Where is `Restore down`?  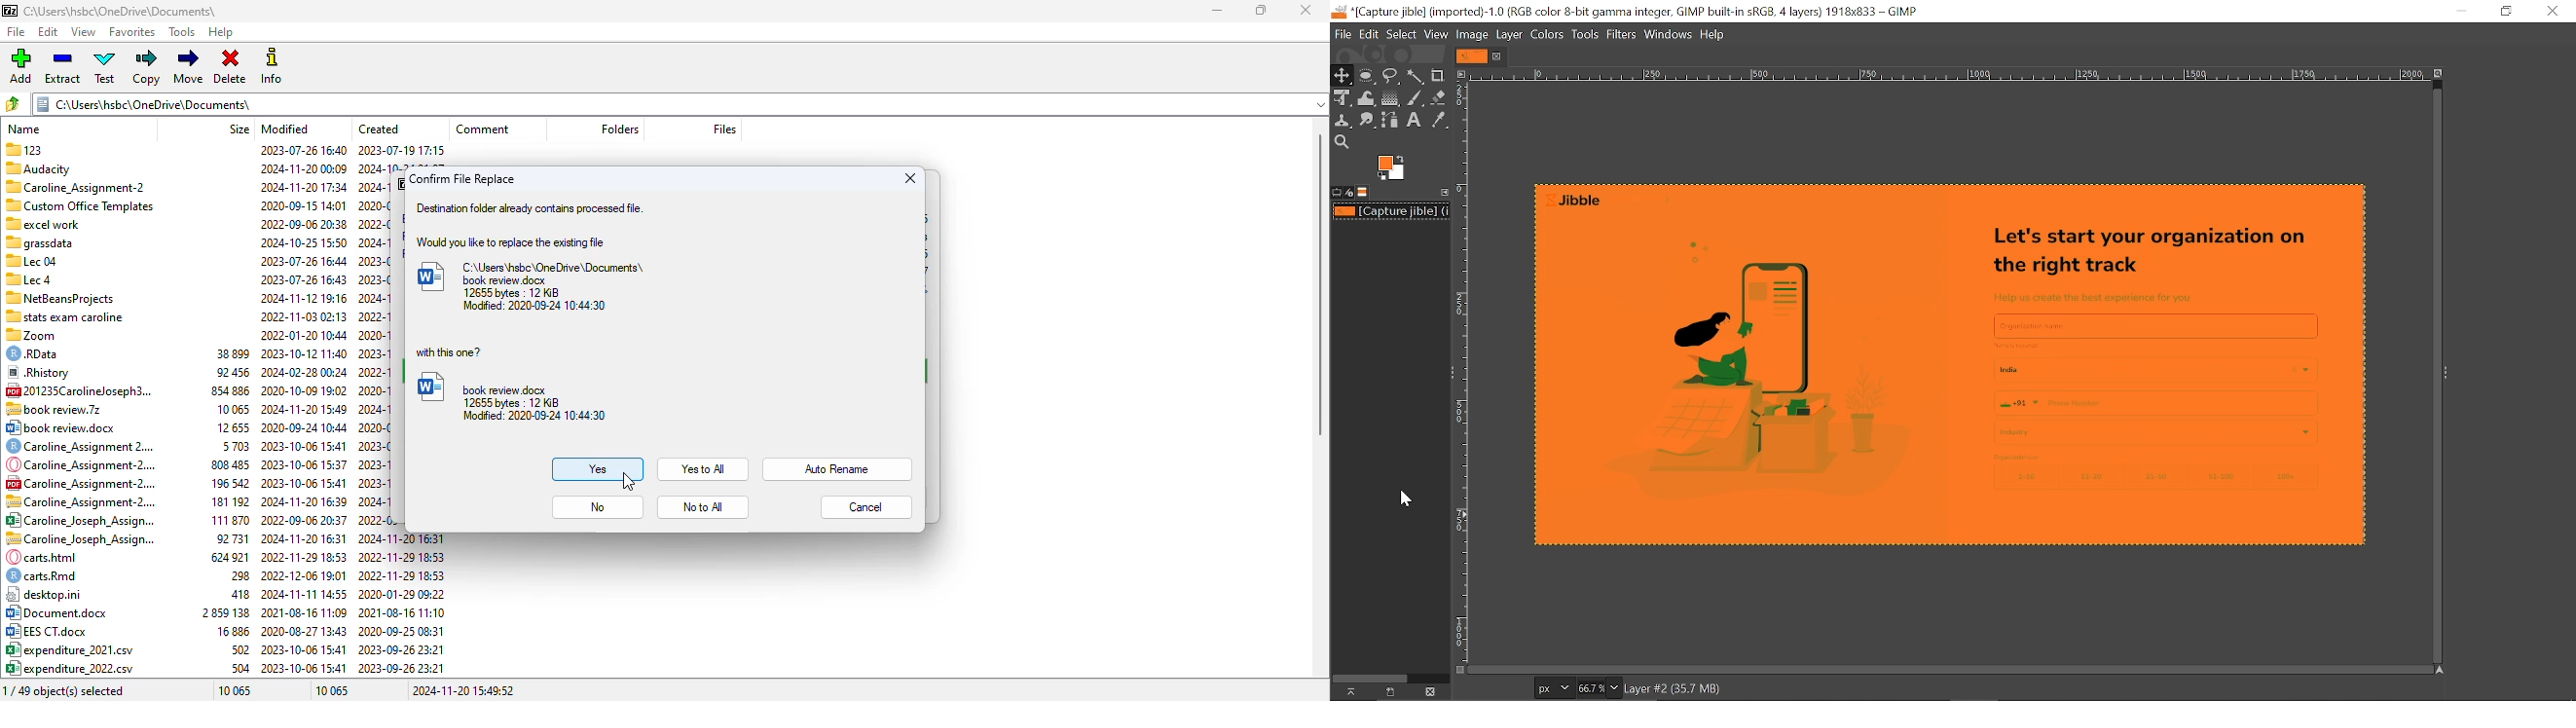
Restore down is located at coordinates (2505, 12).